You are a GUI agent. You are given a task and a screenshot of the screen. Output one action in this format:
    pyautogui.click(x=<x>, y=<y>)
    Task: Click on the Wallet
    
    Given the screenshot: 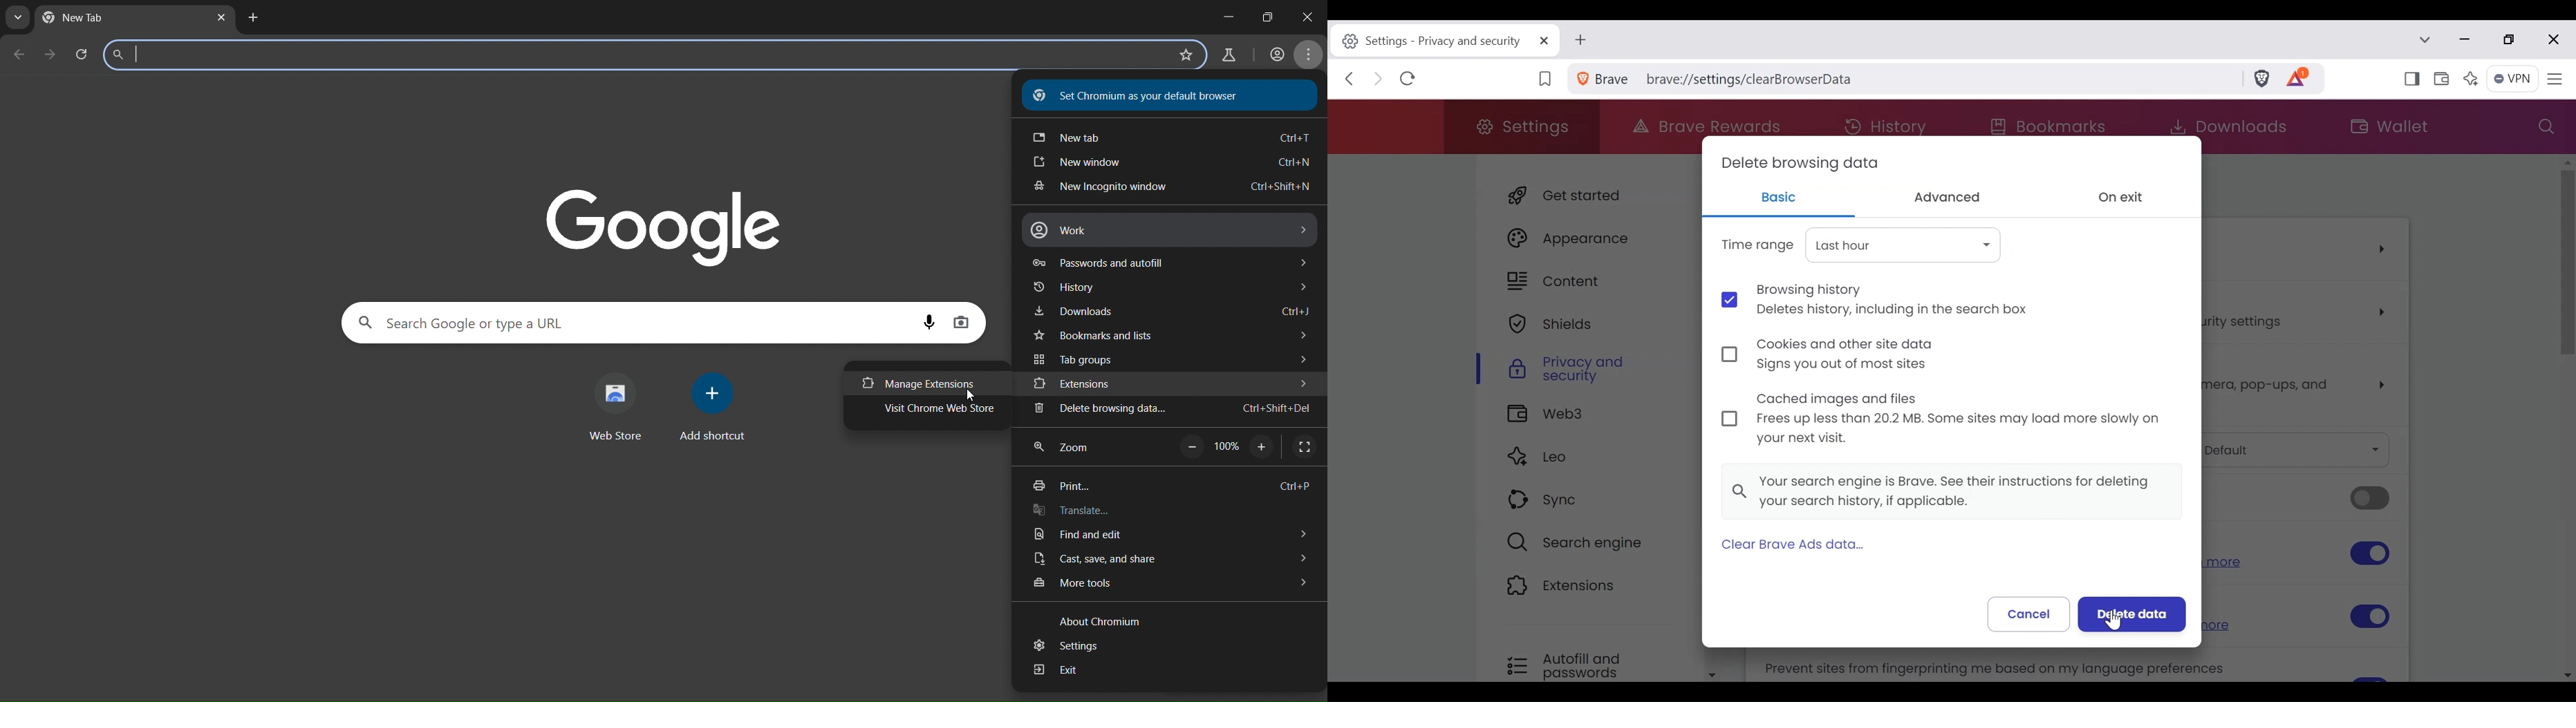 What is the action you would take?
    pyautogui.click(x=2389, y=125)
    